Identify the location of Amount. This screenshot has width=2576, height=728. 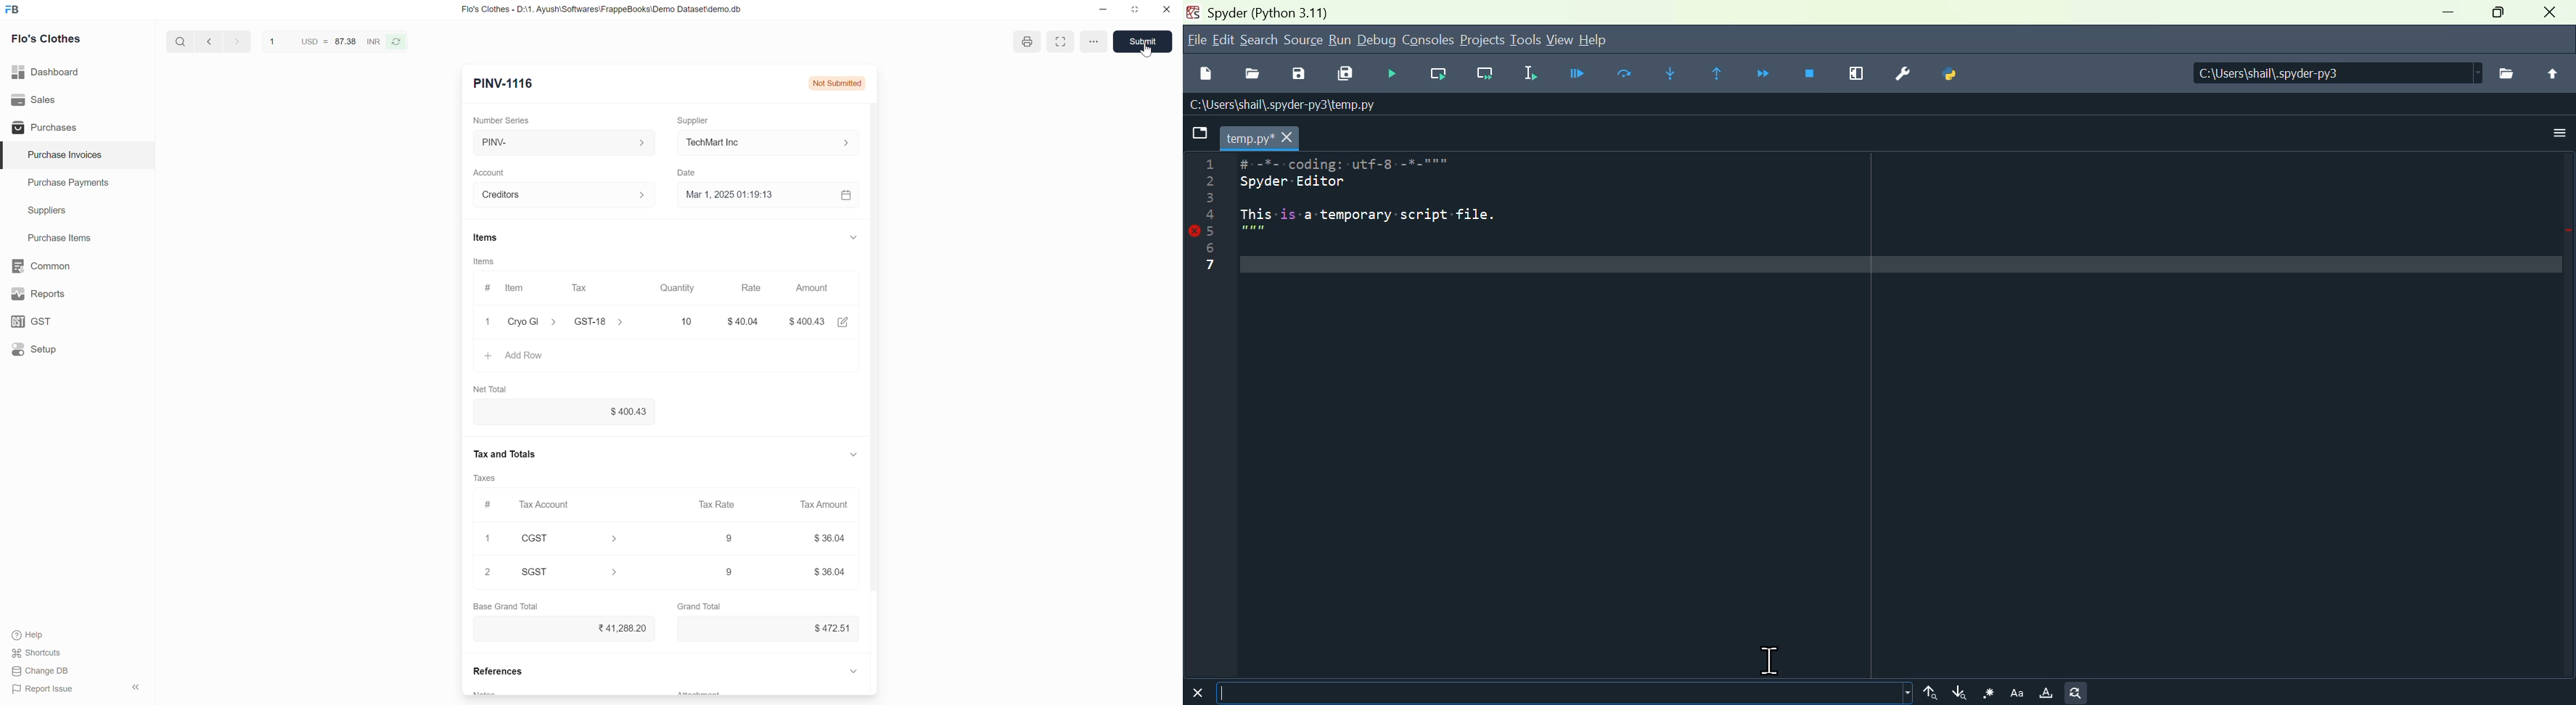
(817, 290).